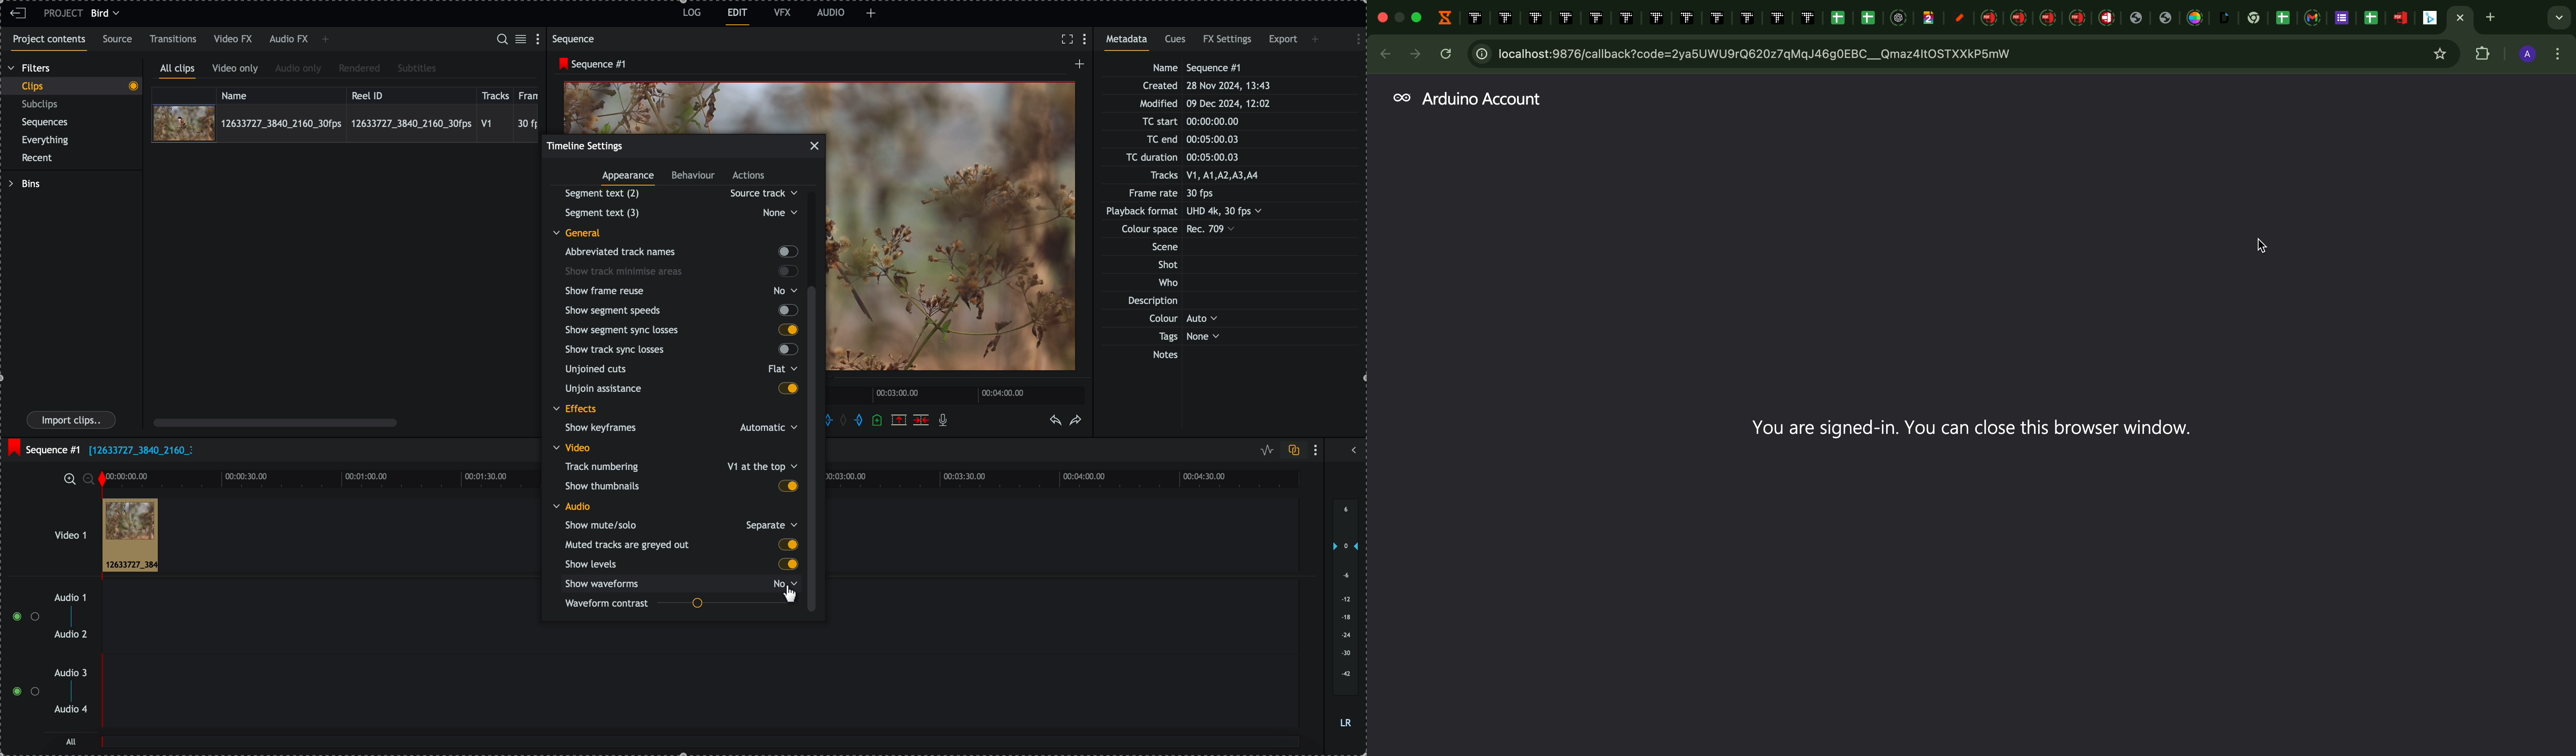 The height and width of the screenshot is (756, 2576). What do you see at coordinates (178, 71) in the screenshot?
I see `all clips` at bounding box center [178, 71].